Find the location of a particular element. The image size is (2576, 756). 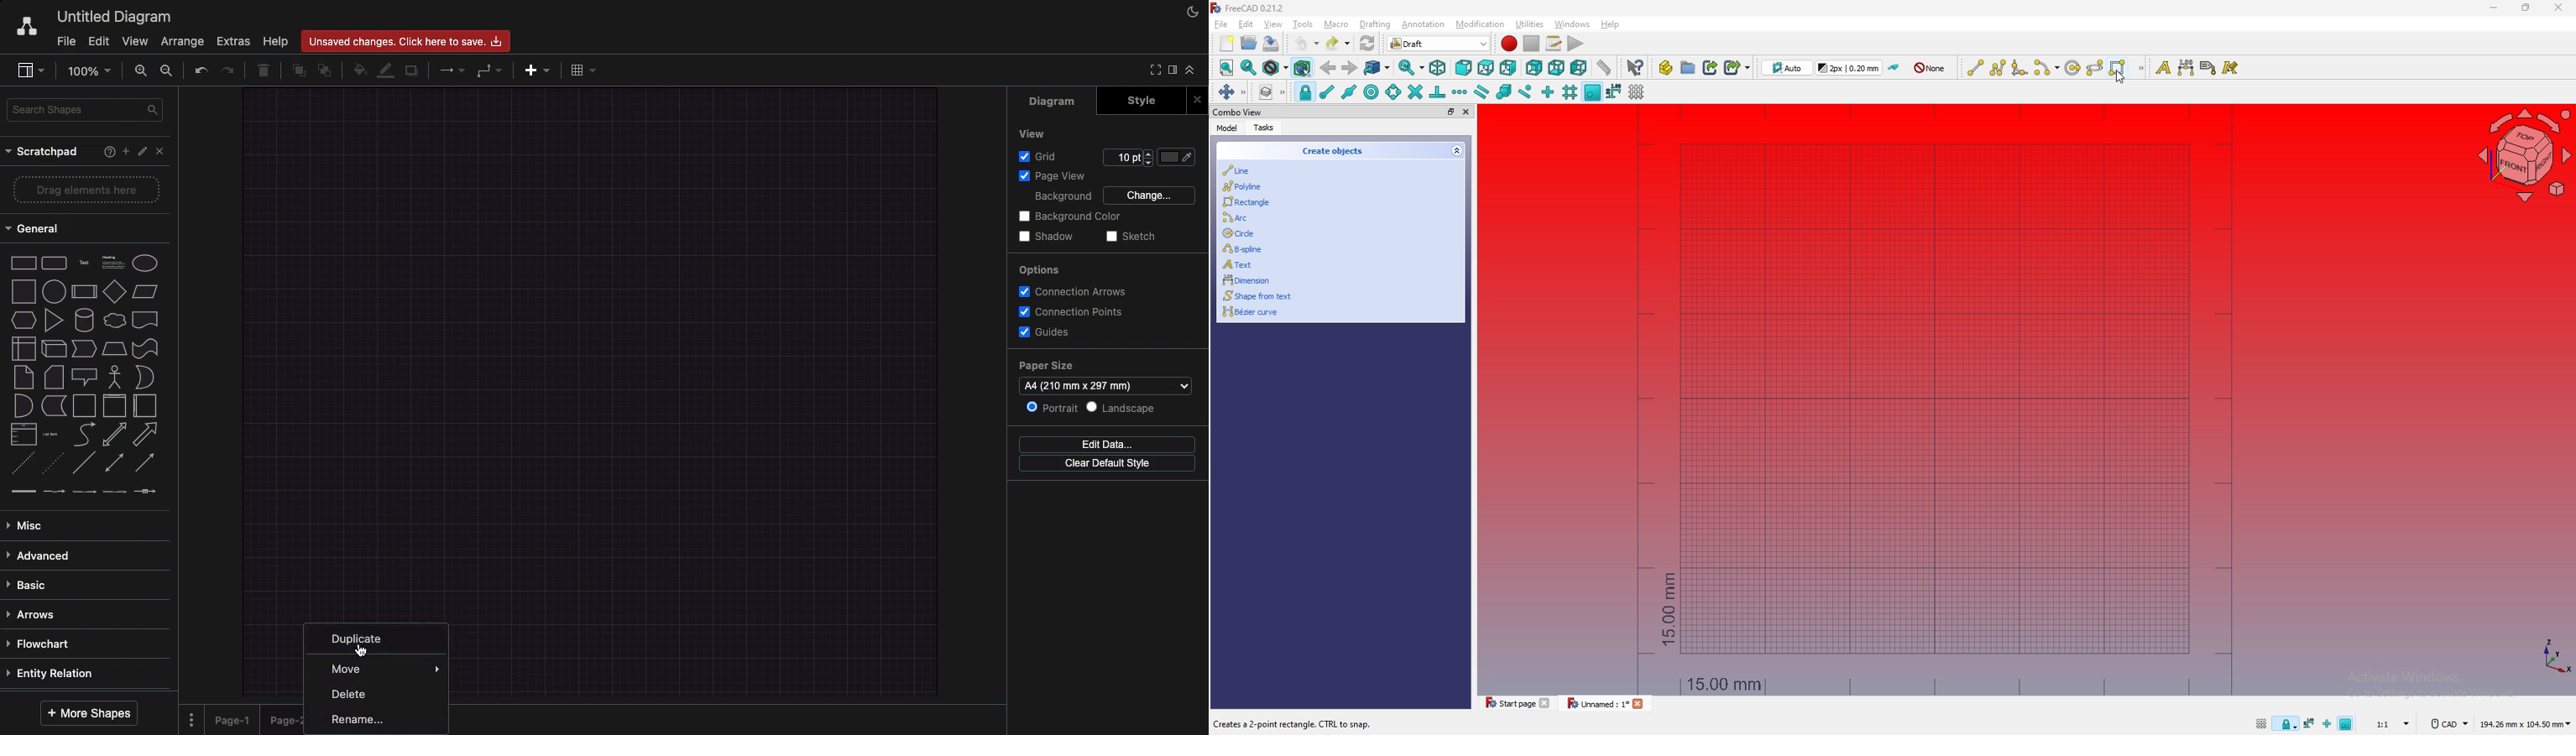

Page 2 is located at coordinates (283, 721).